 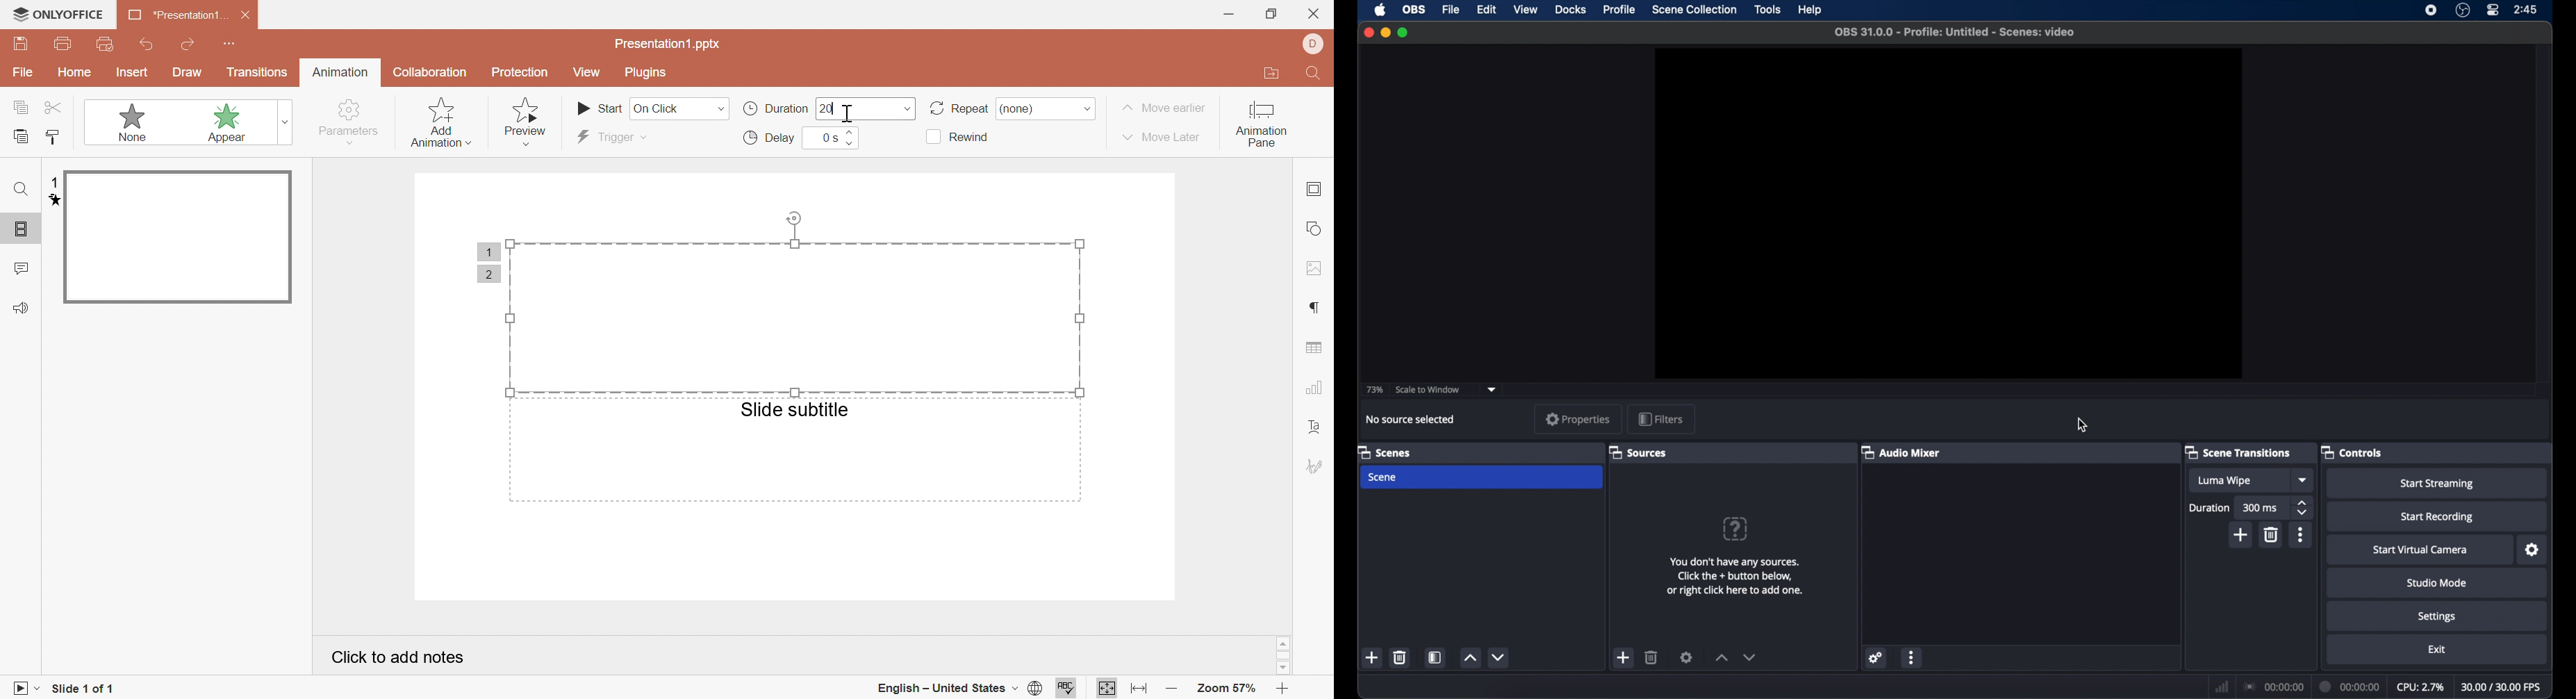 I want to click on add animation, so click(x=438, y=121).